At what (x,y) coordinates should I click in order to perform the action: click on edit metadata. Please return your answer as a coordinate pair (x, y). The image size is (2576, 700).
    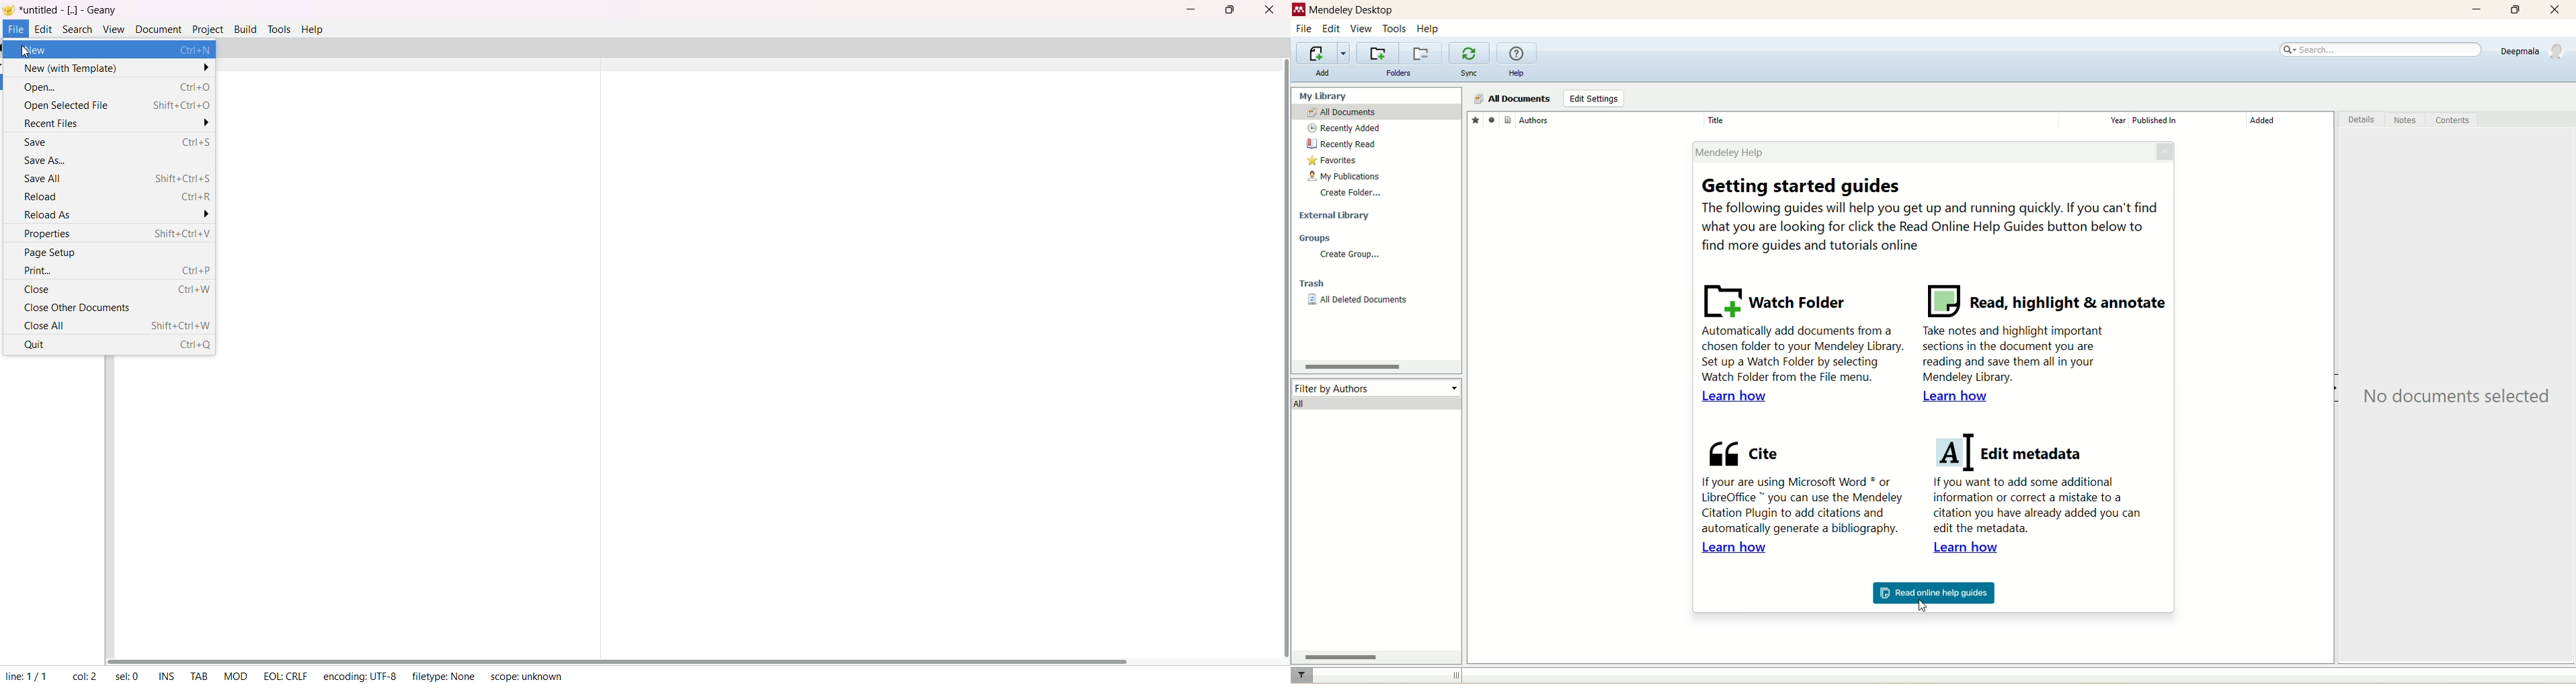
    Looking at the image, I should click on (2012, 453).